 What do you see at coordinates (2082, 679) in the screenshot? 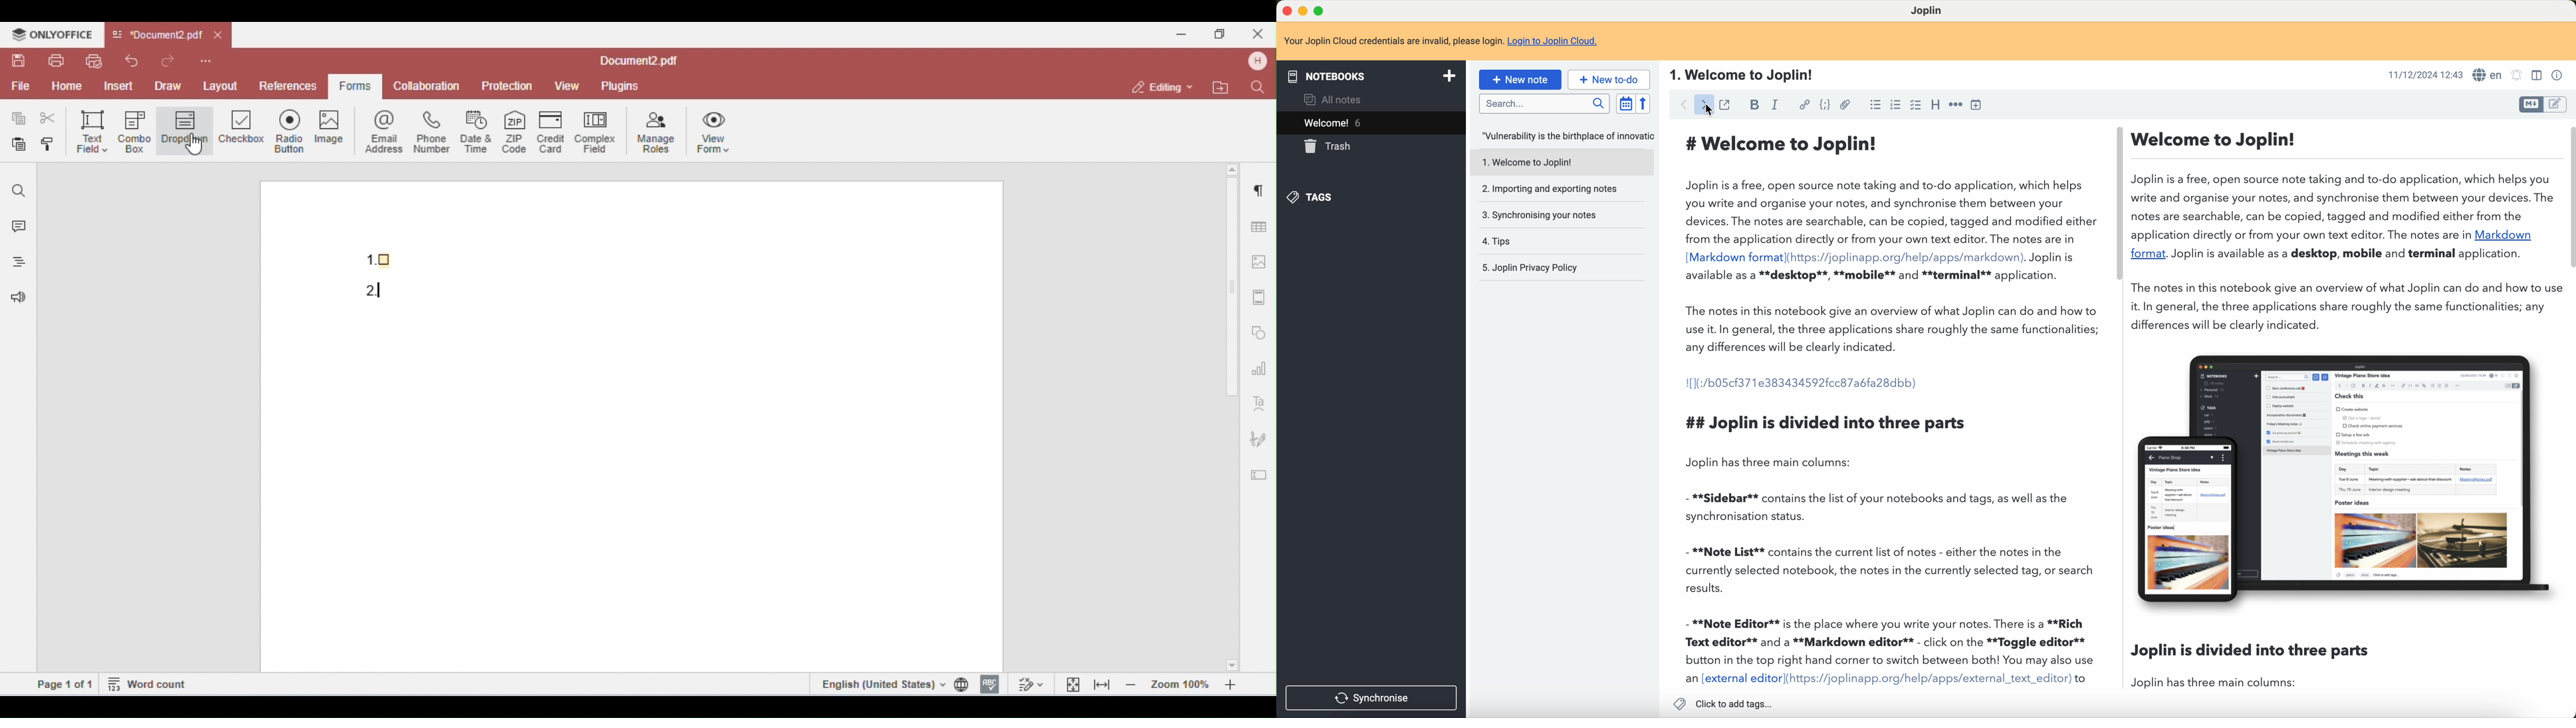
I see `to` at bounding box center [2082, 679].